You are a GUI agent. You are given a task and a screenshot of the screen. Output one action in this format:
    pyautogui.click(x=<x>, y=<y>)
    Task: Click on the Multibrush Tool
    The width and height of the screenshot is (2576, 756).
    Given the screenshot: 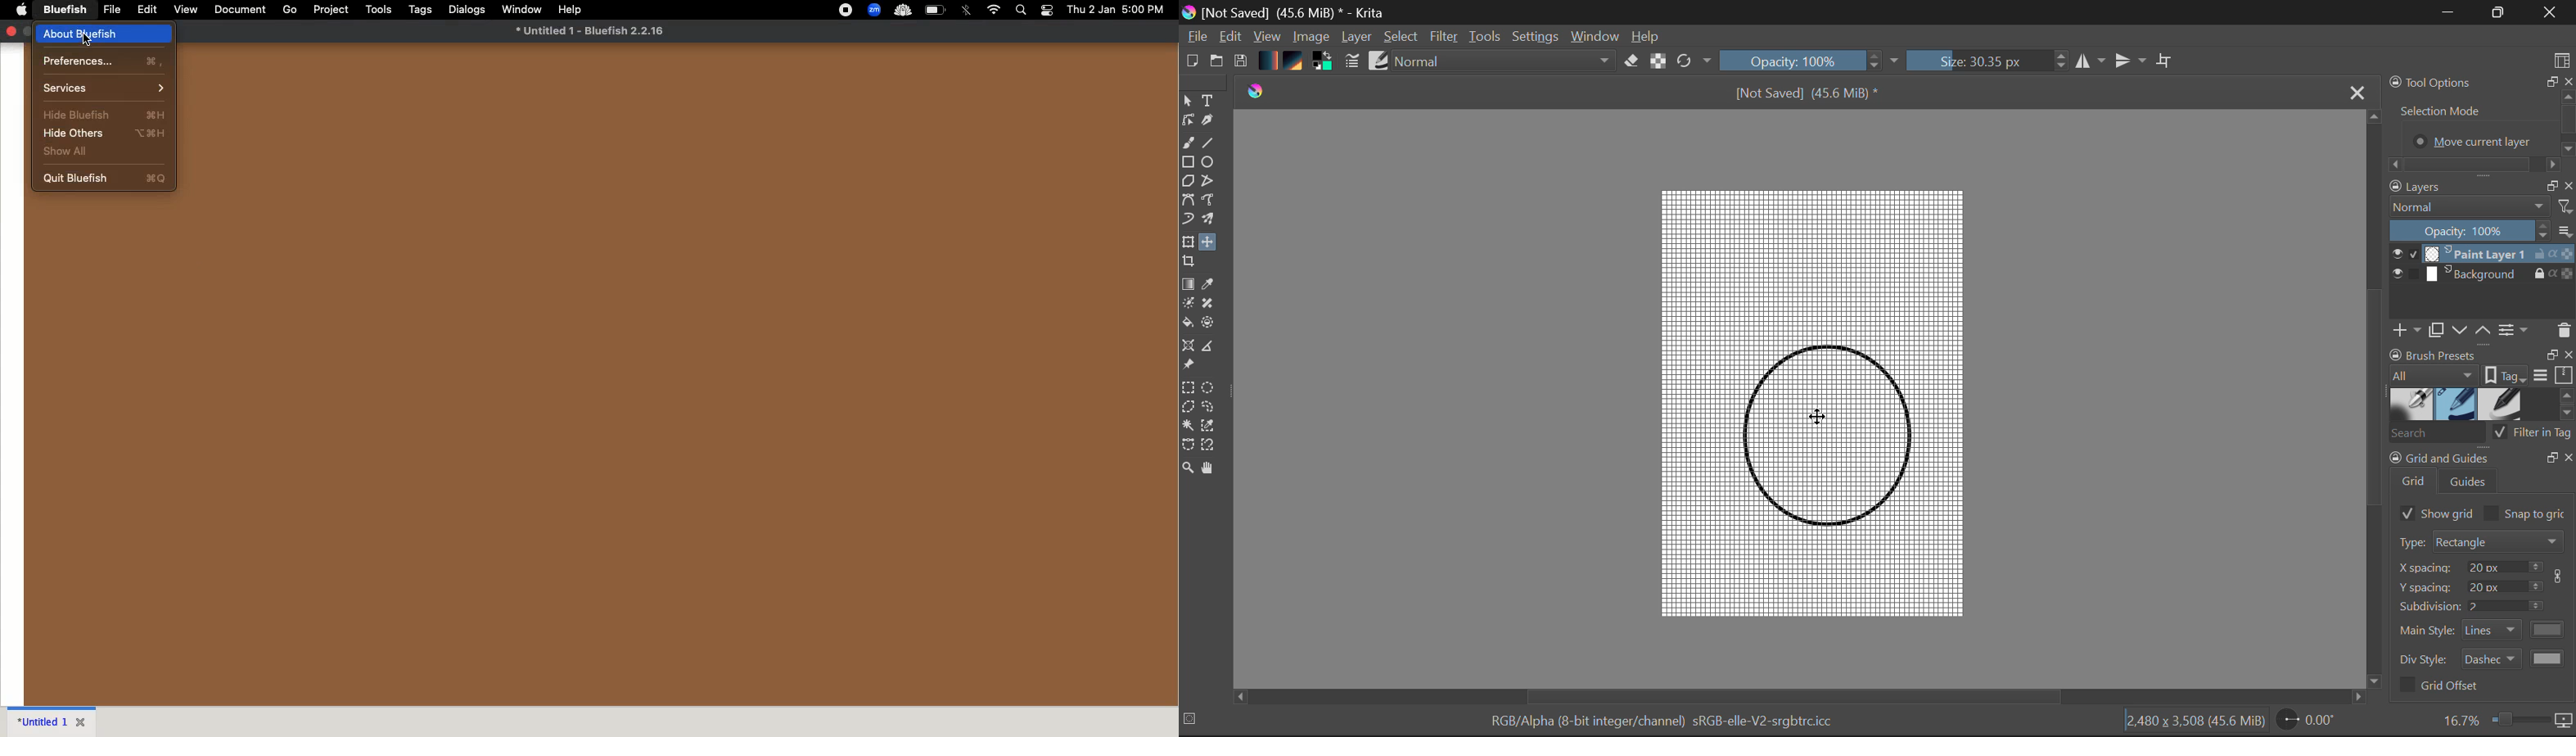 What is the action you would take?
    pyautogui.click(x=1214, y=222)
    